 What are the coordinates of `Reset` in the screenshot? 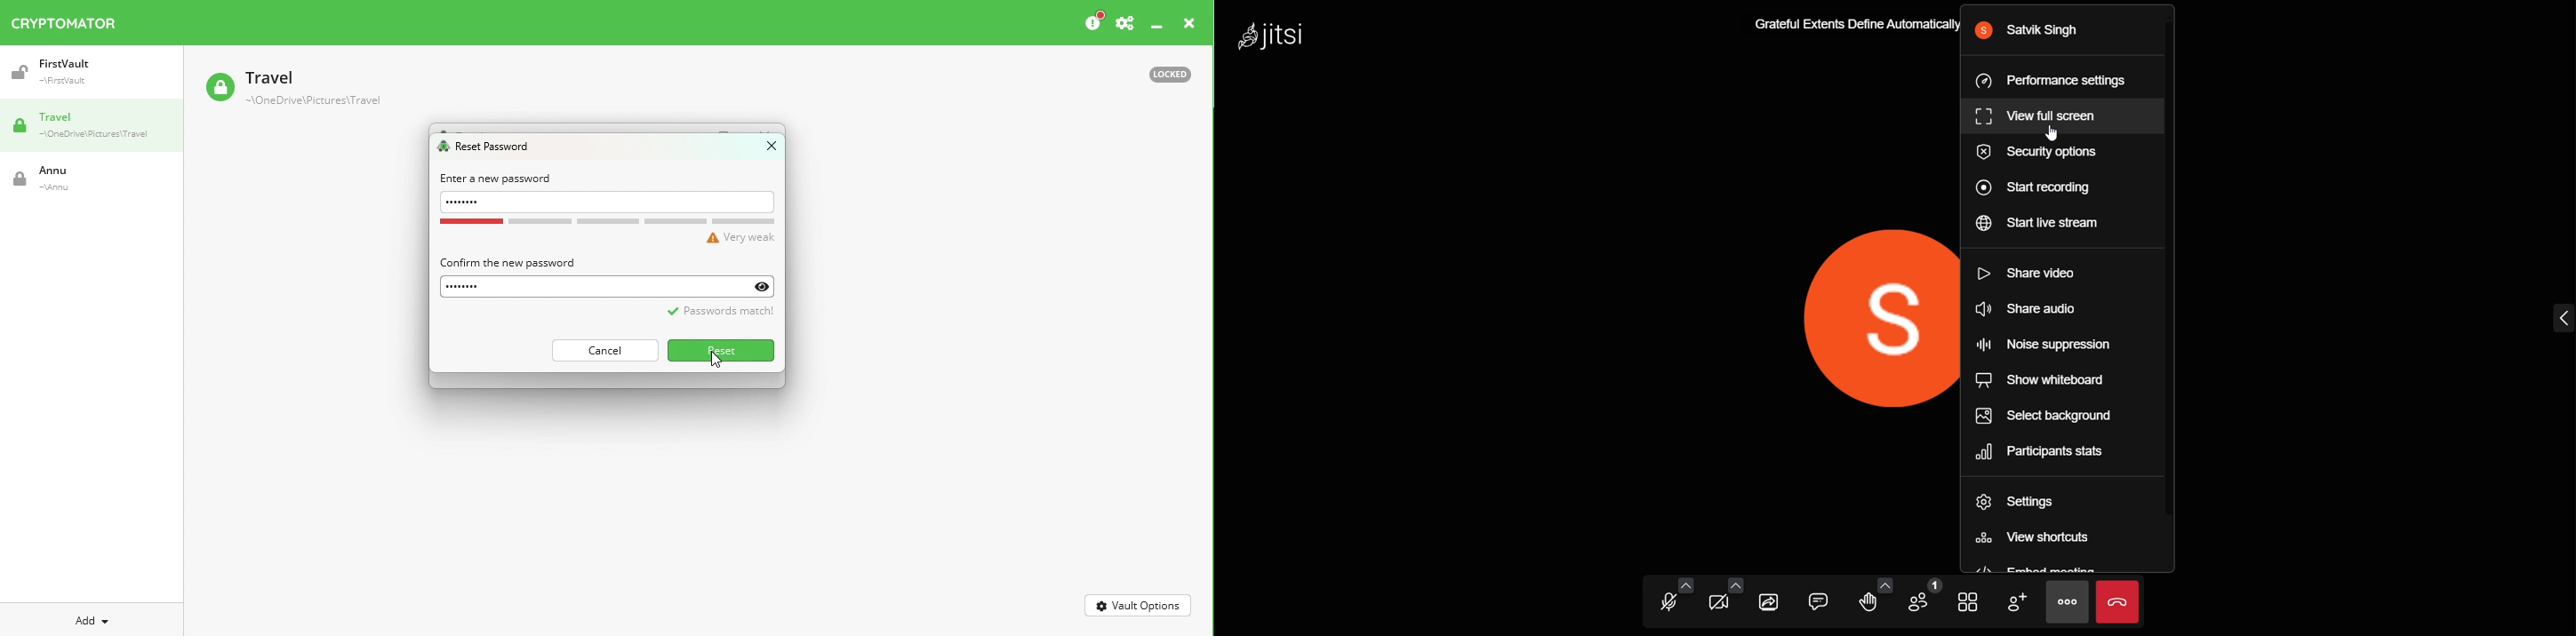 It's located at (723, 350).